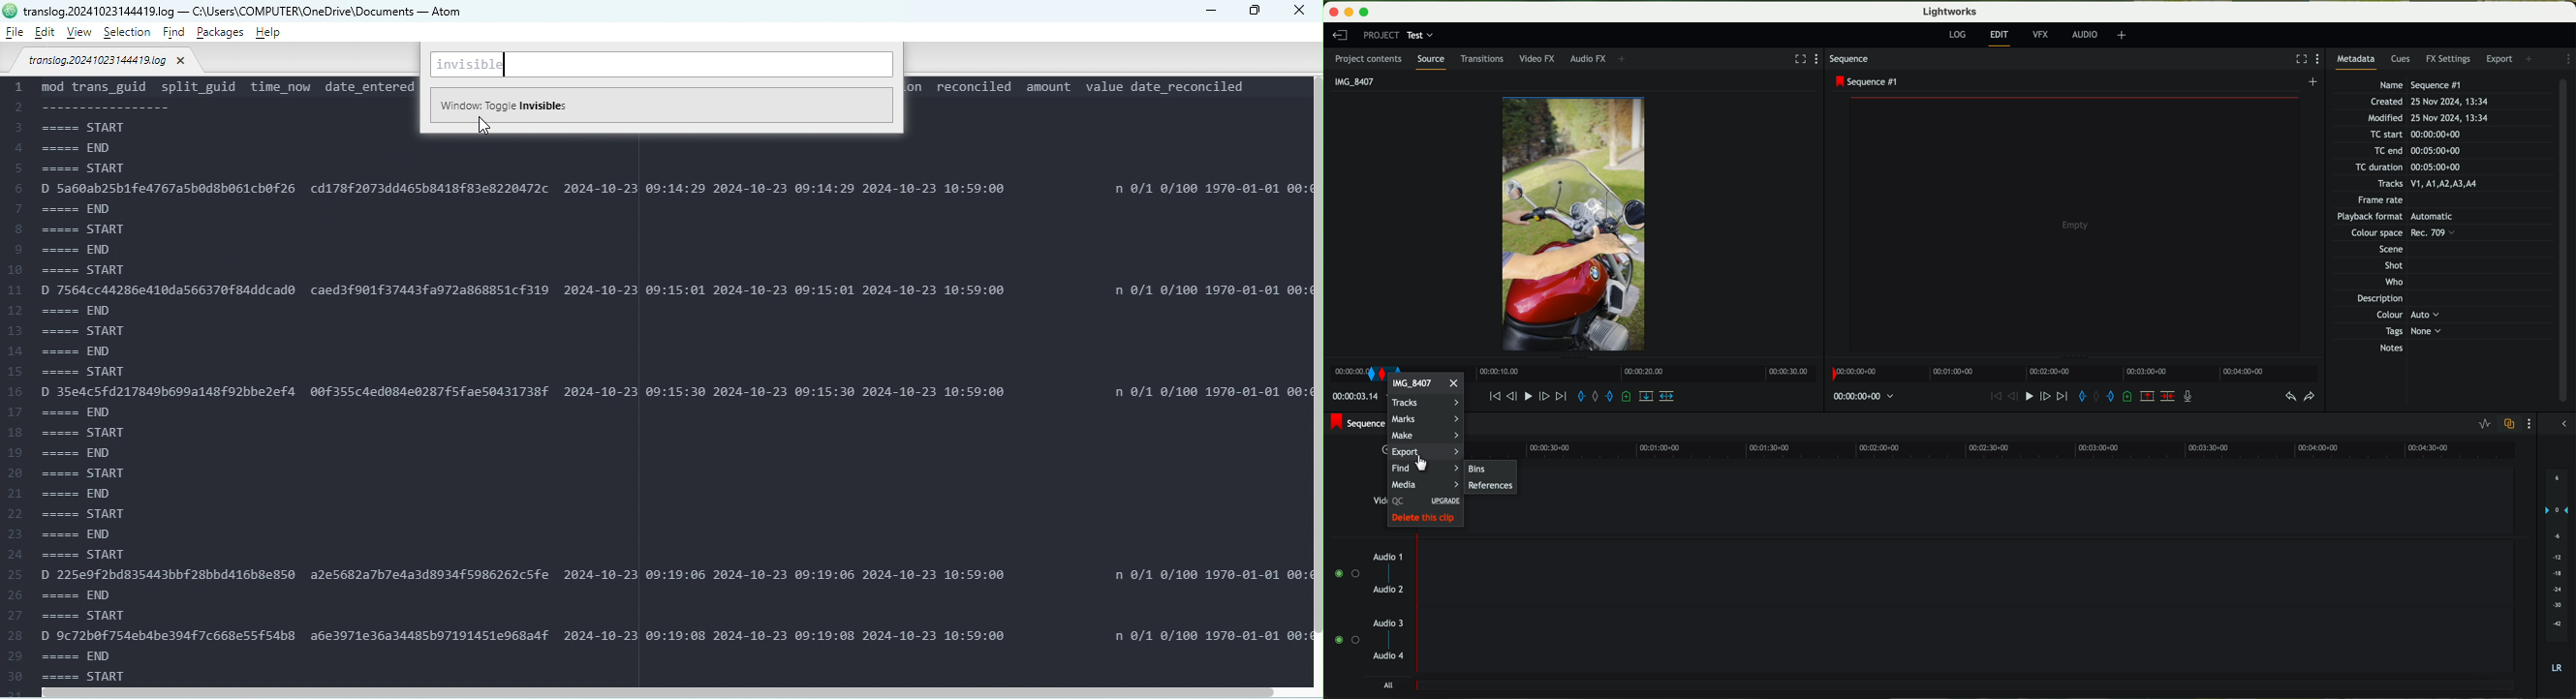  What do you see at coordinates (2402, 60) in the screenshot?
I see `cues` at bounding box center [2402, 60].